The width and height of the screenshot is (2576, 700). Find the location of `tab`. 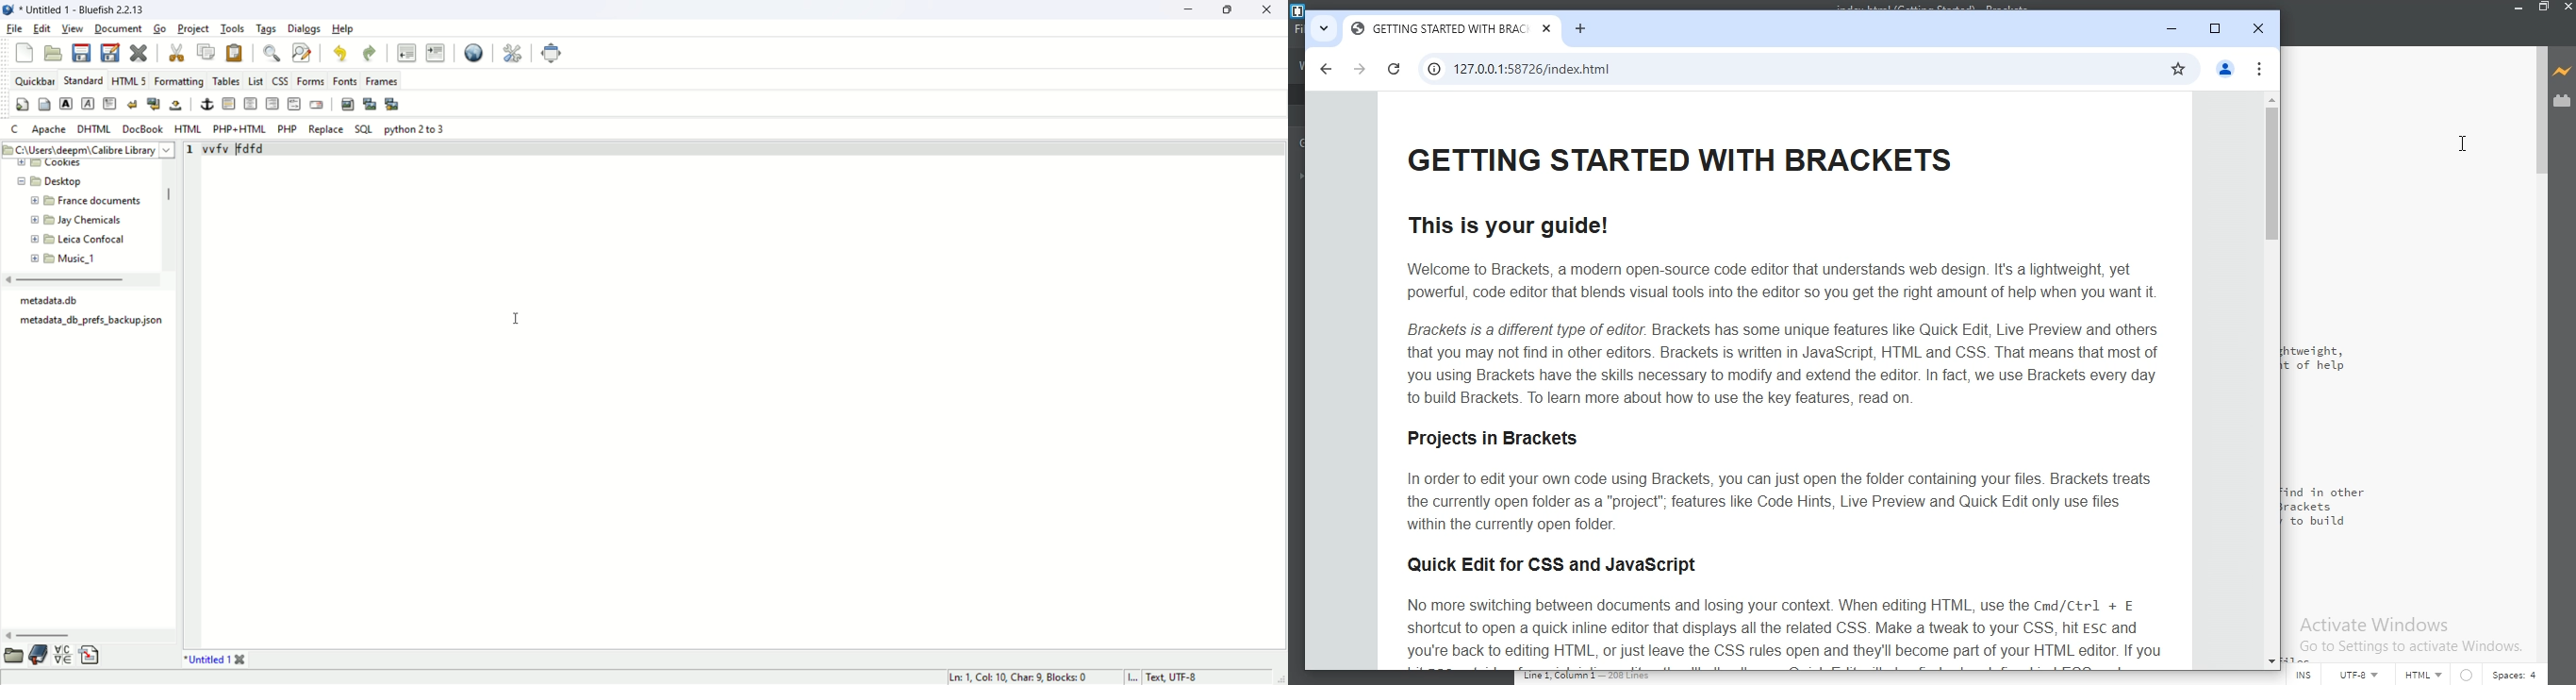

tab is located at coordinates (1436, 31).